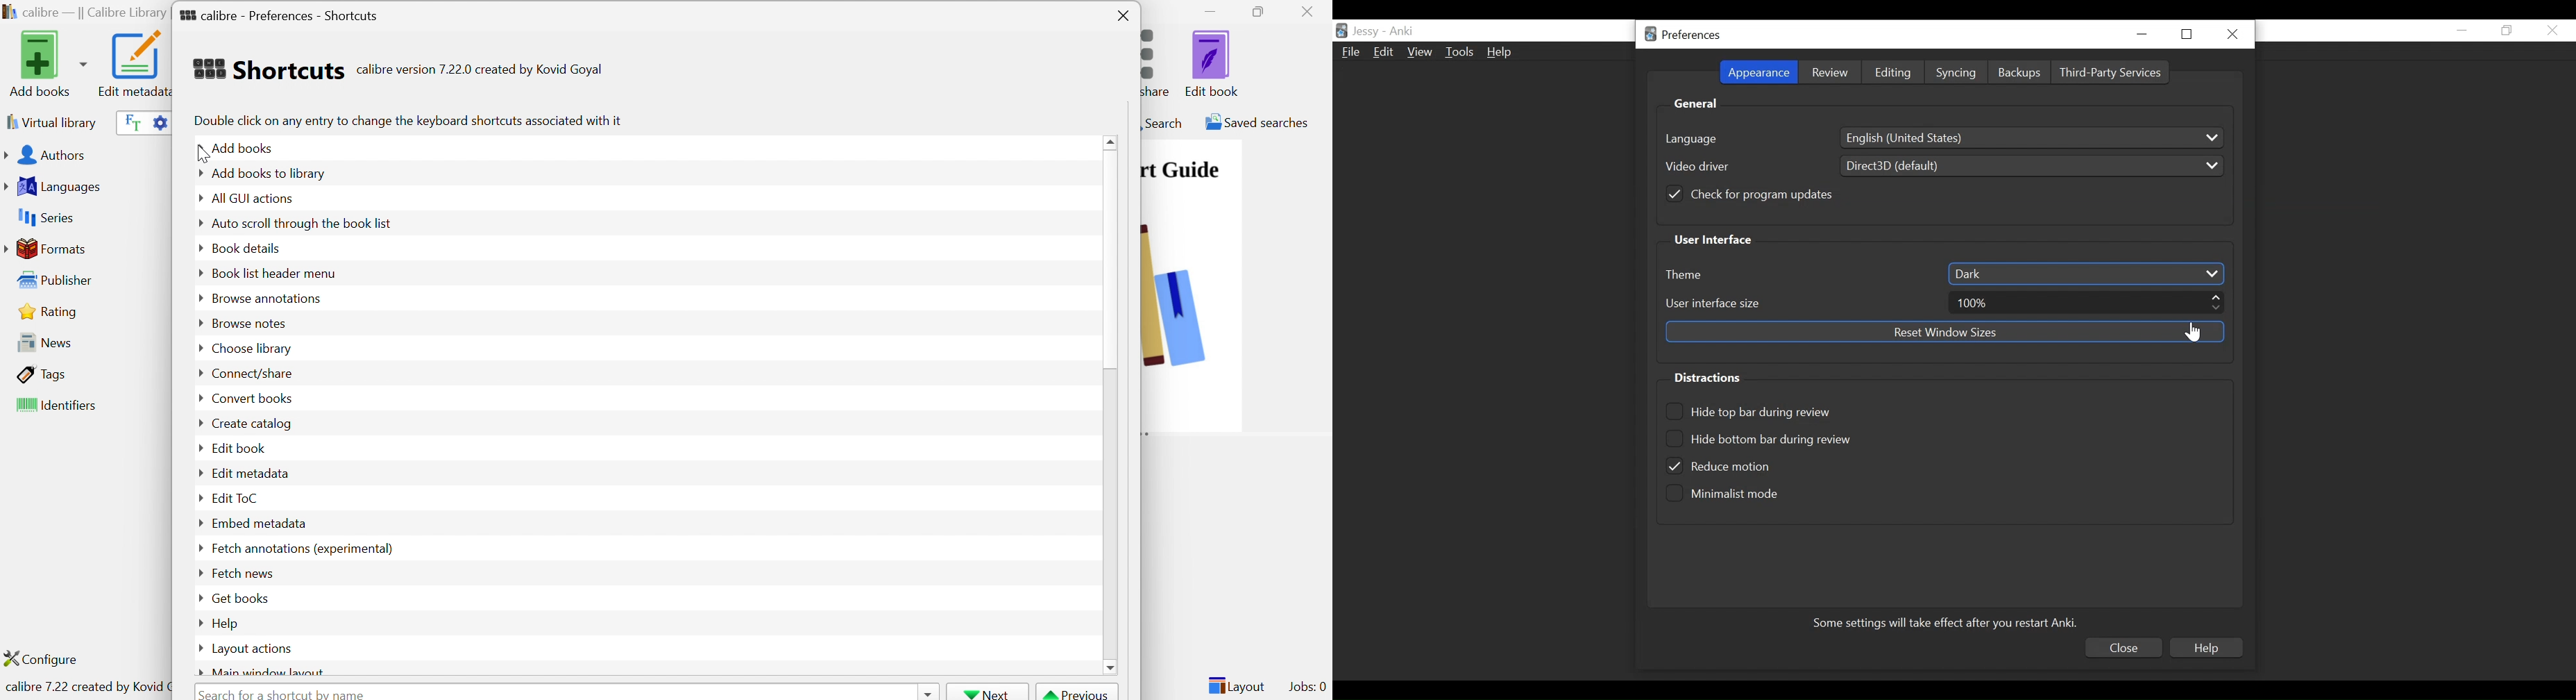 The height and width of the screenshot is (700, 2576). I want to click on Help, so click(227, 623).